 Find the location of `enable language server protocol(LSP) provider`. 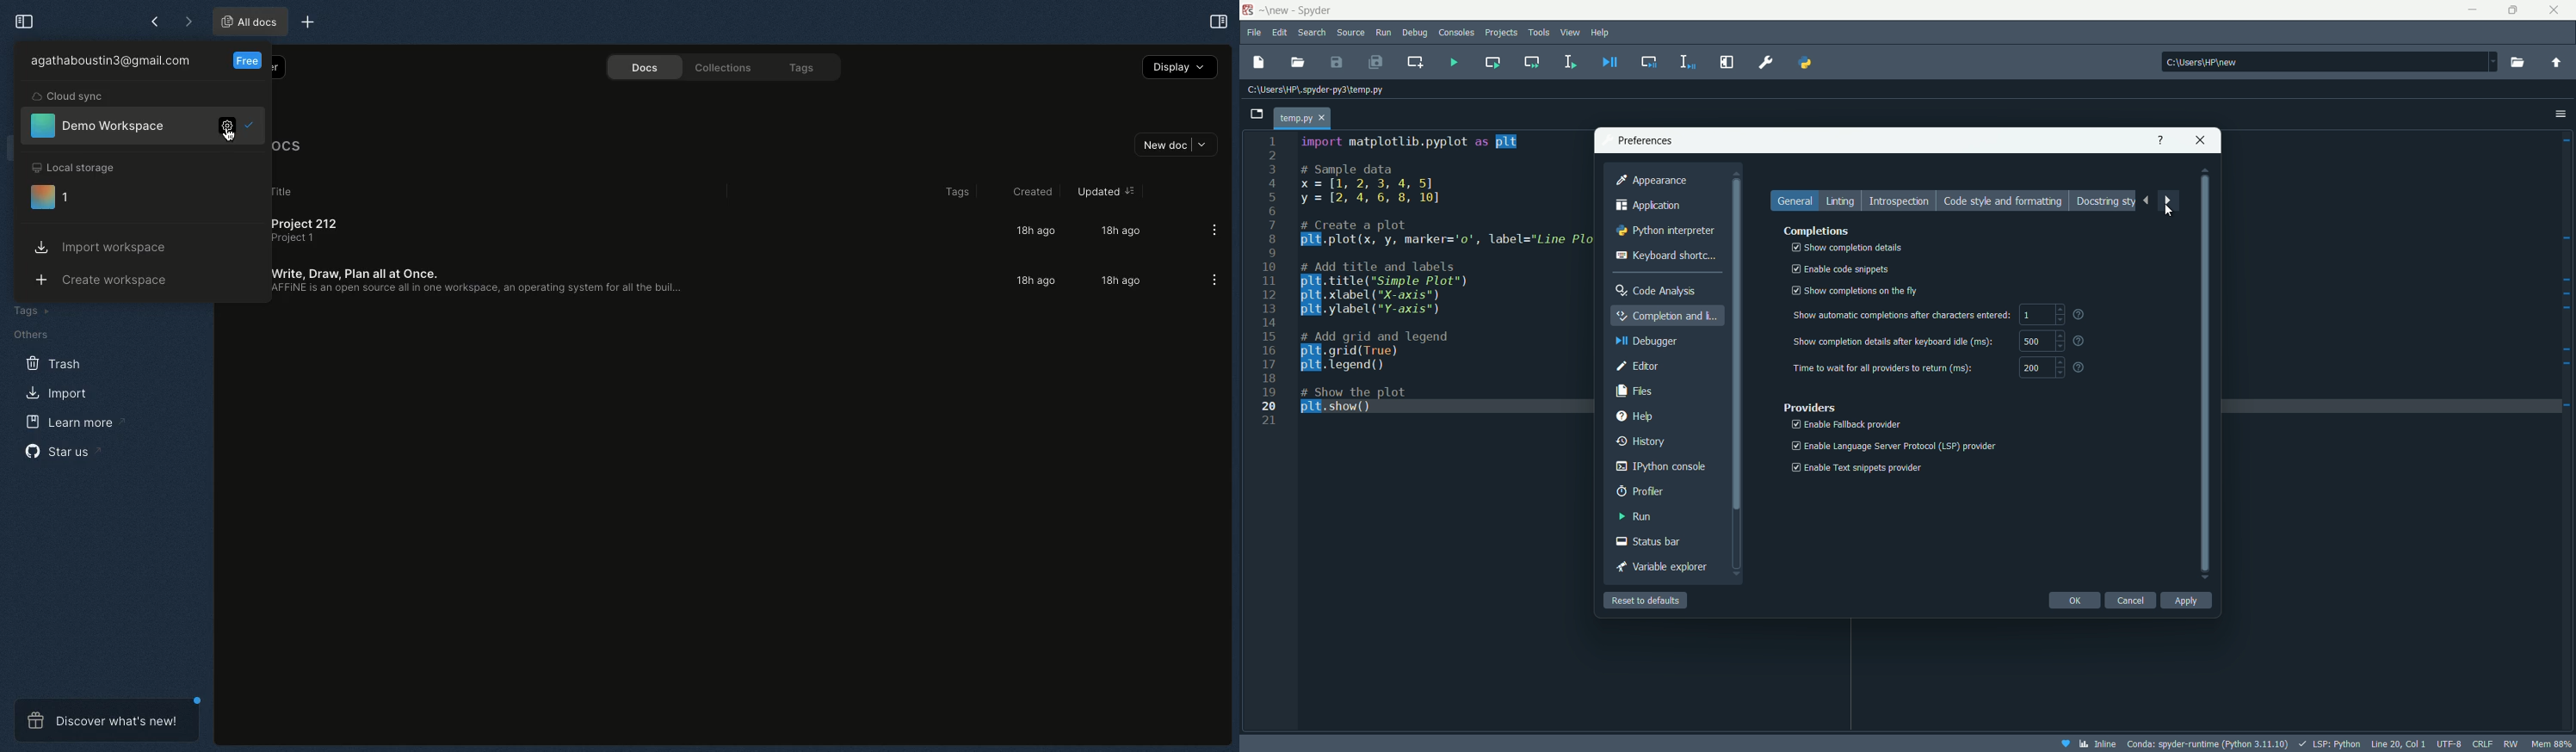

enable language server protocol(LSP) provider is located at coordinates (1893, 446).